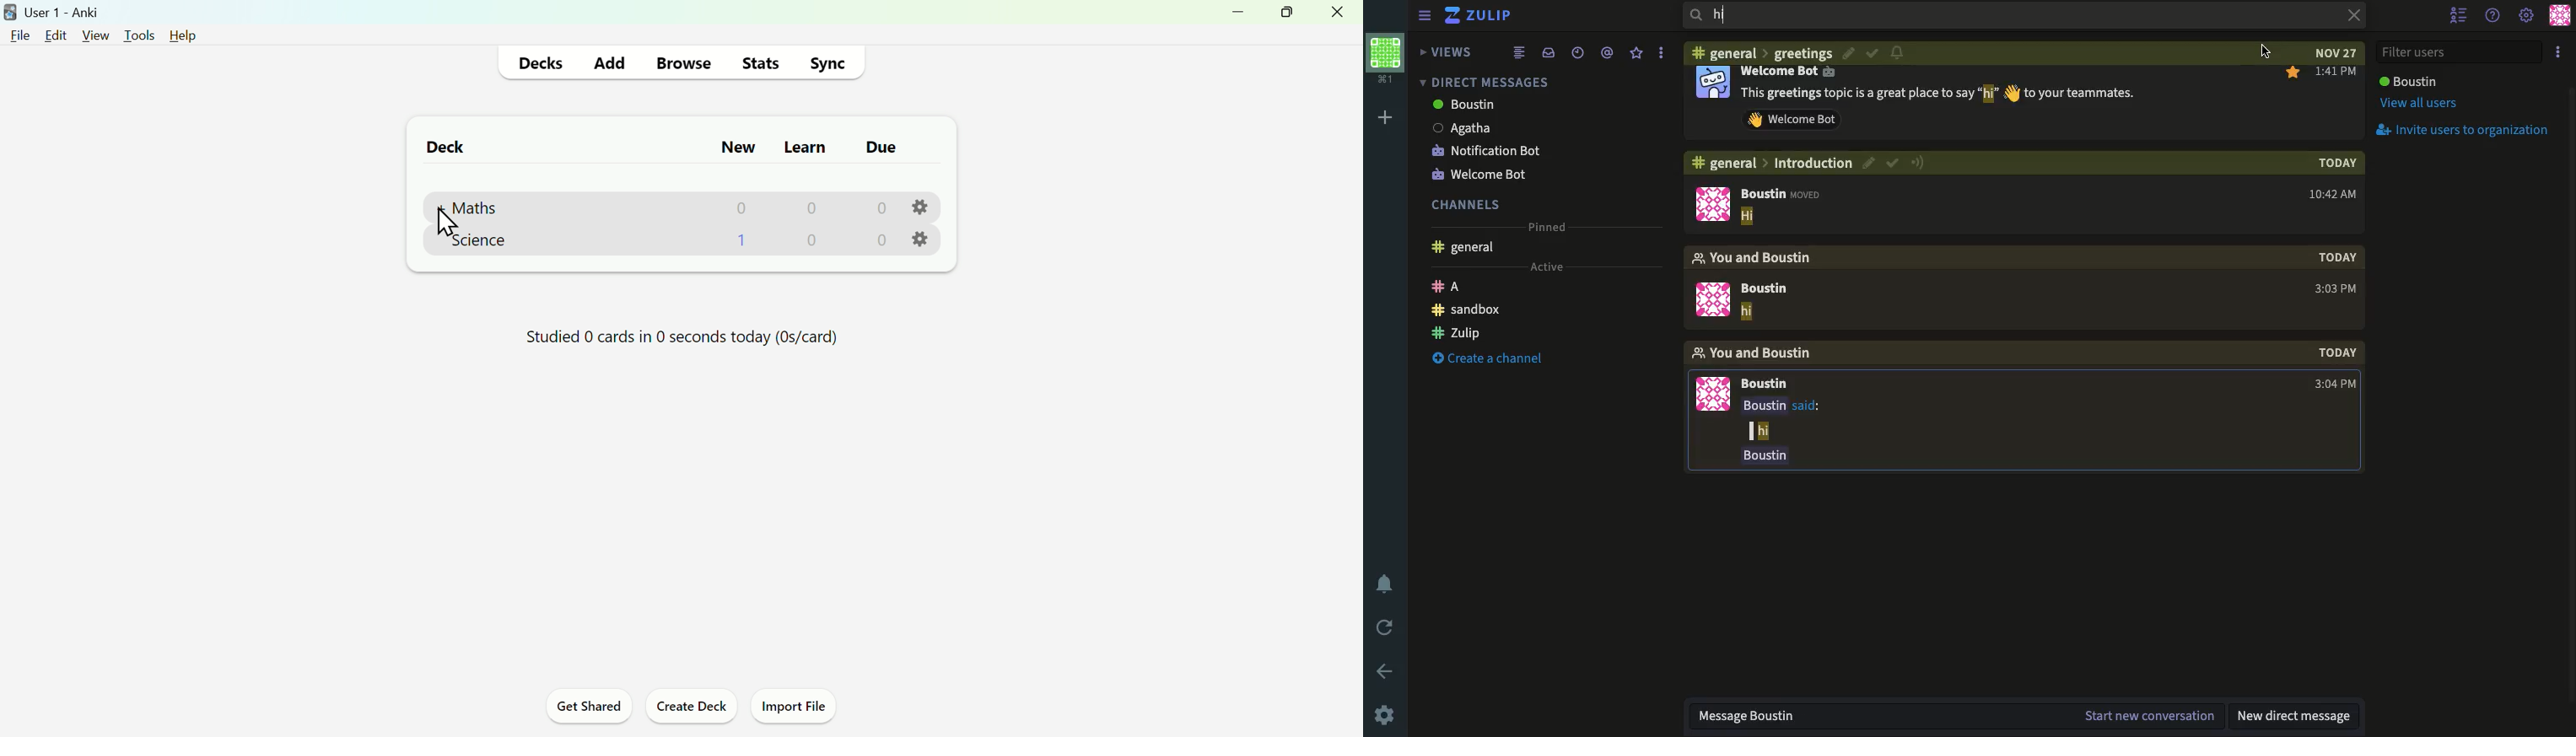 The image size is (2576, 756). I want to click on Minimize, so click(1234, 18).